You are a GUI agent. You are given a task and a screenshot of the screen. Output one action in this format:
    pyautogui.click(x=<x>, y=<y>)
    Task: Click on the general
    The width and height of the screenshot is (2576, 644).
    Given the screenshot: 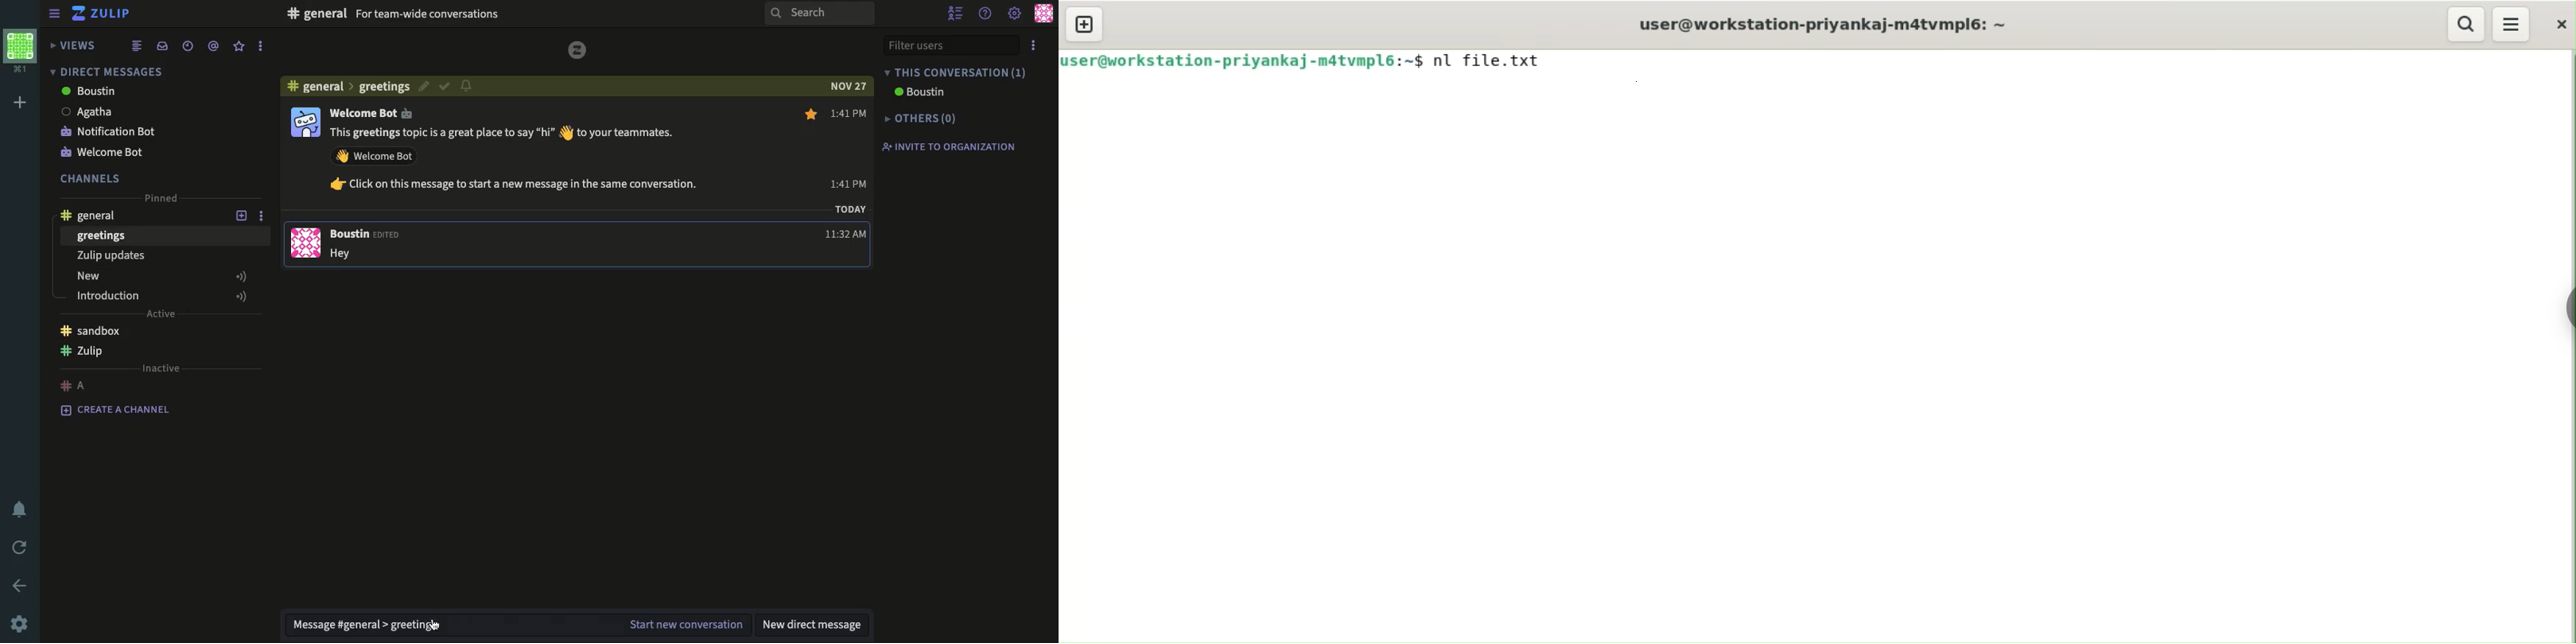 What is the action you would take?
    pyautogui.click(x=321, y=88)
    